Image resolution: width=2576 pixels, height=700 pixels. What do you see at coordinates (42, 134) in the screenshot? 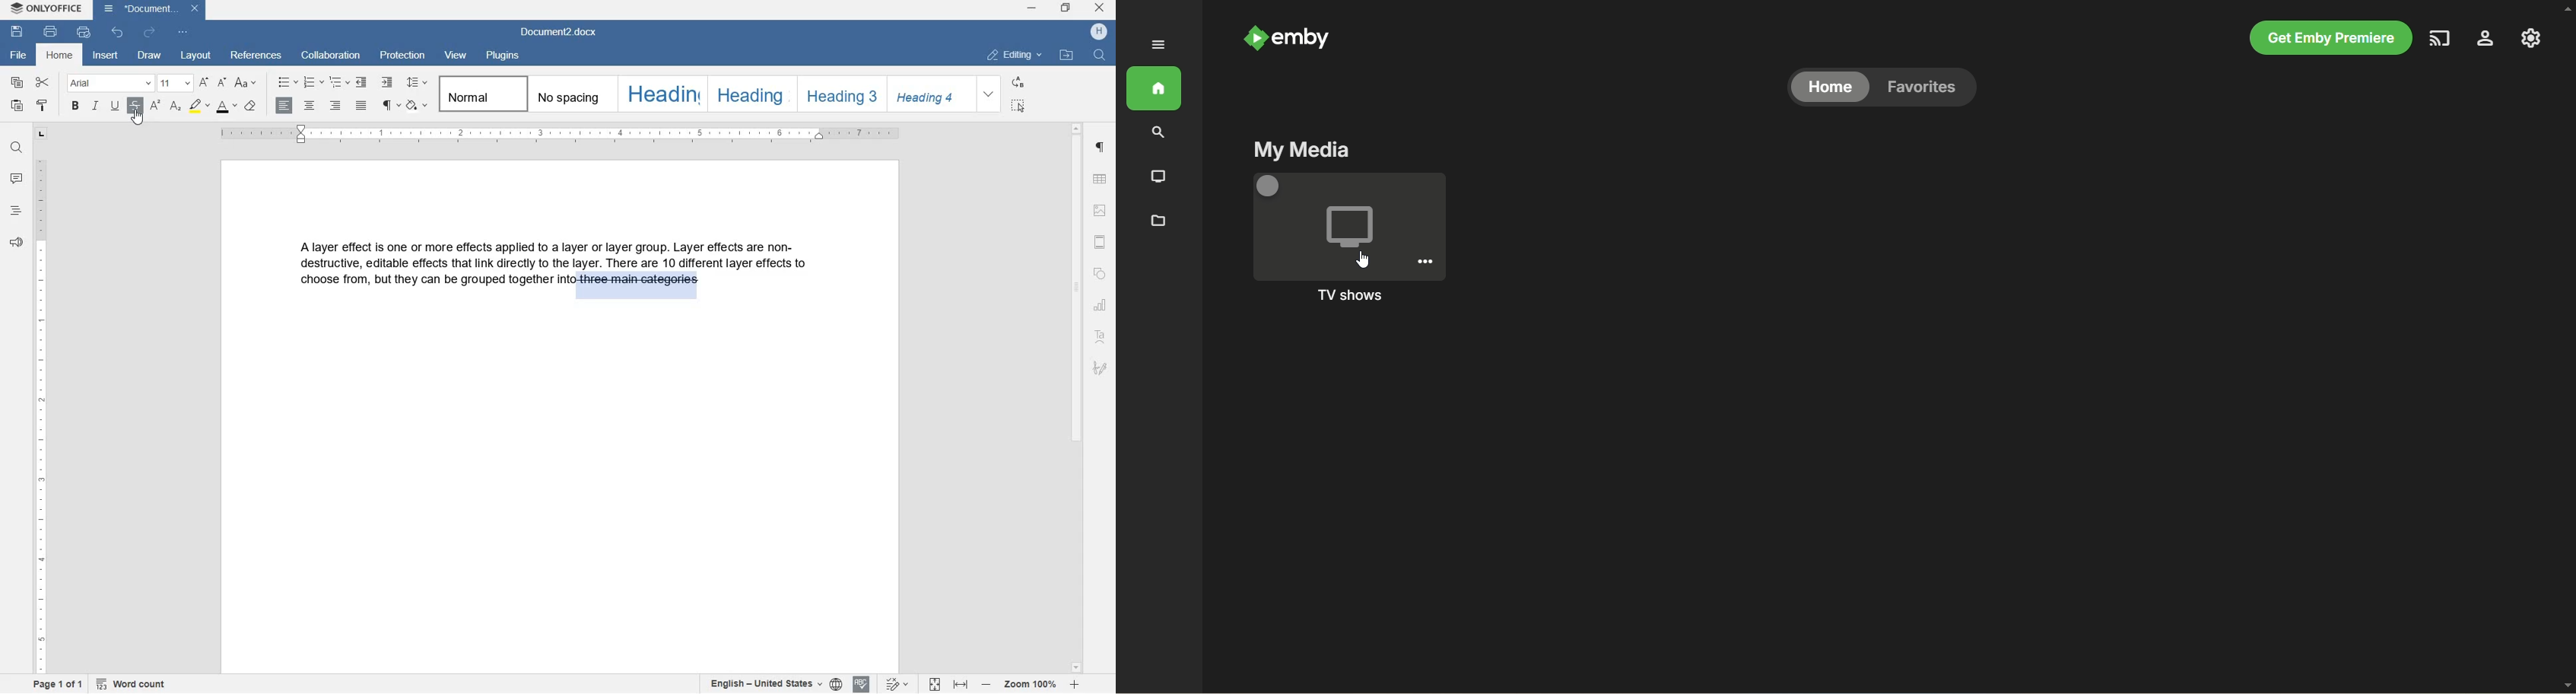
I see `tab` at bounding box center [42, 134].